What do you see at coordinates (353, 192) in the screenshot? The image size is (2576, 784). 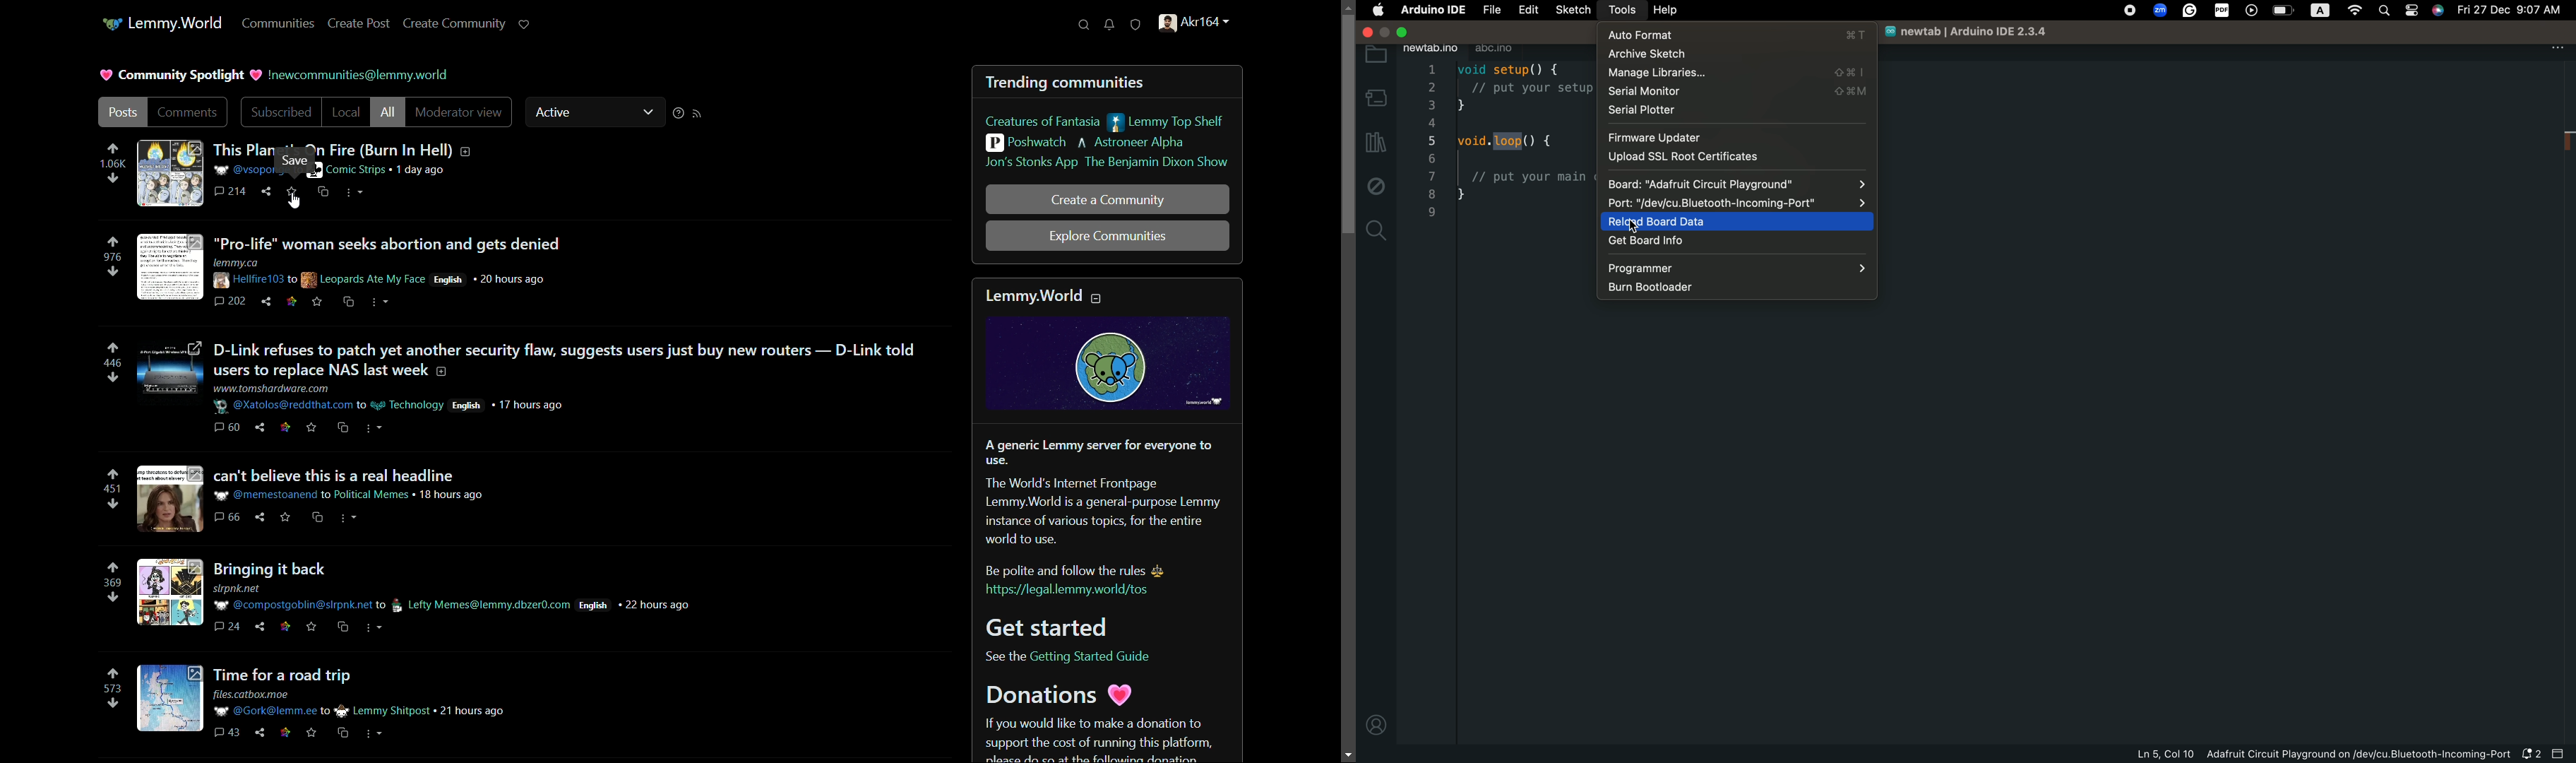 I see `more options` at bounding box center [353, 192].